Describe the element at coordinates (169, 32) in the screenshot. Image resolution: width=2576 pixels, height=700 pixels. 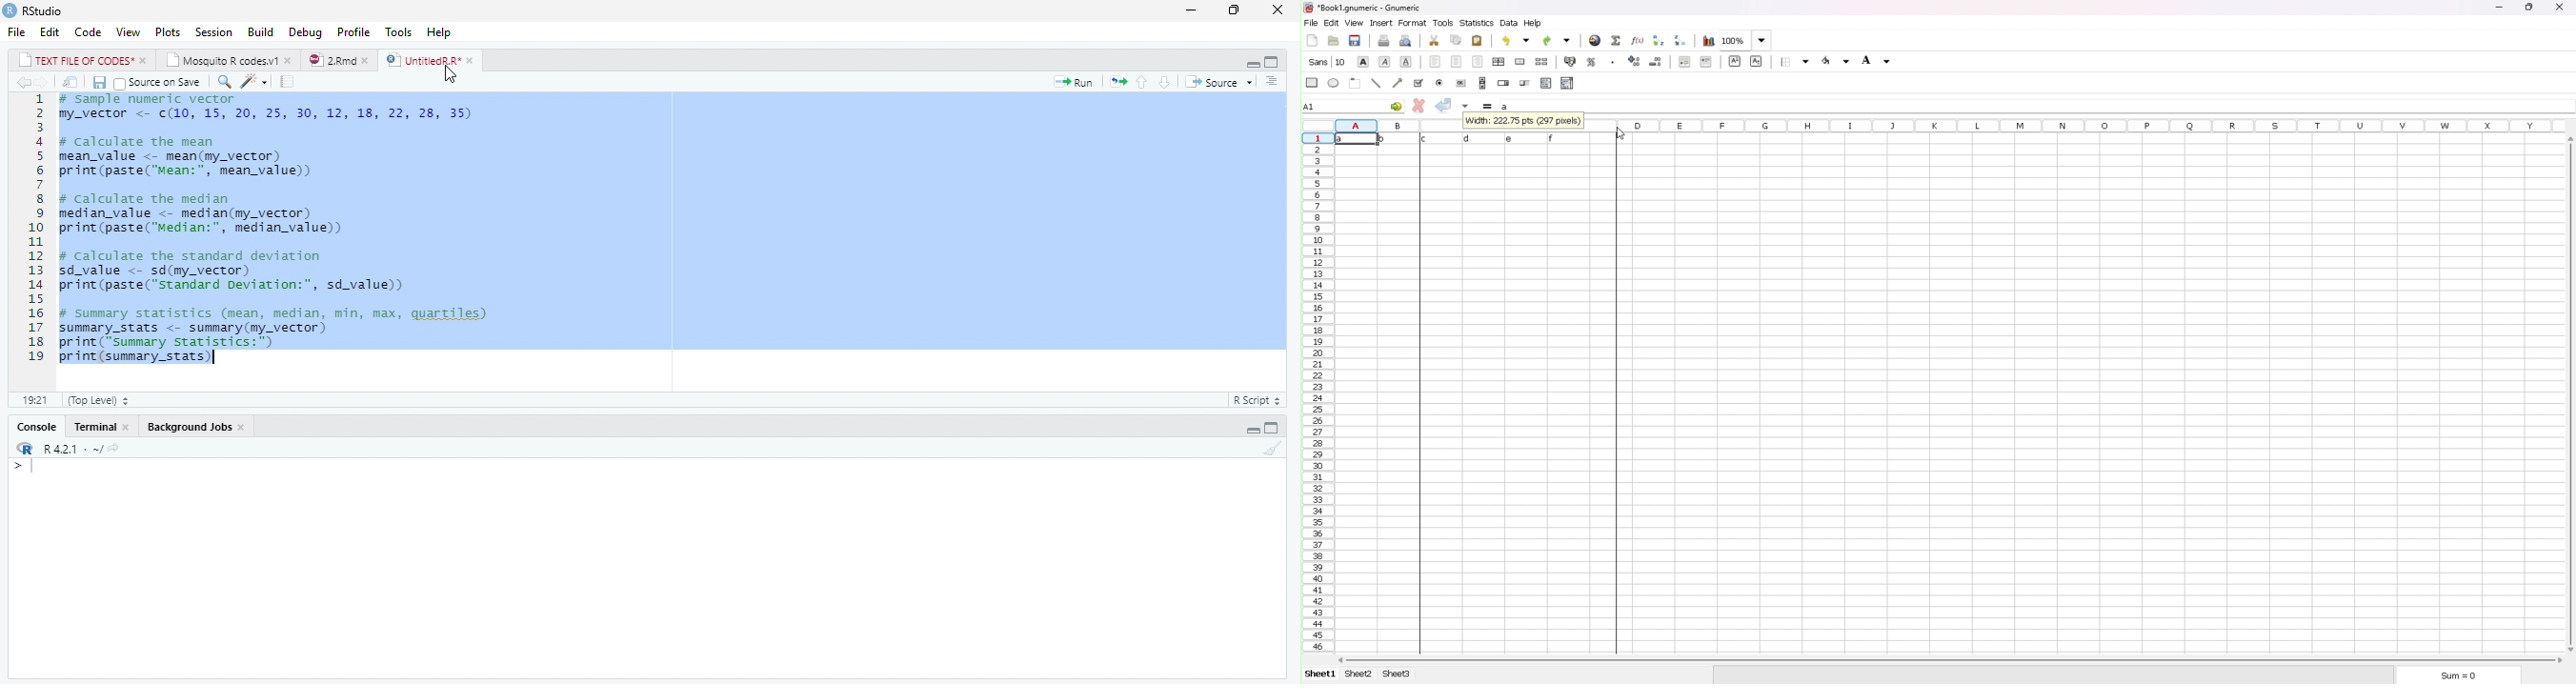
I see `plots` at that location.